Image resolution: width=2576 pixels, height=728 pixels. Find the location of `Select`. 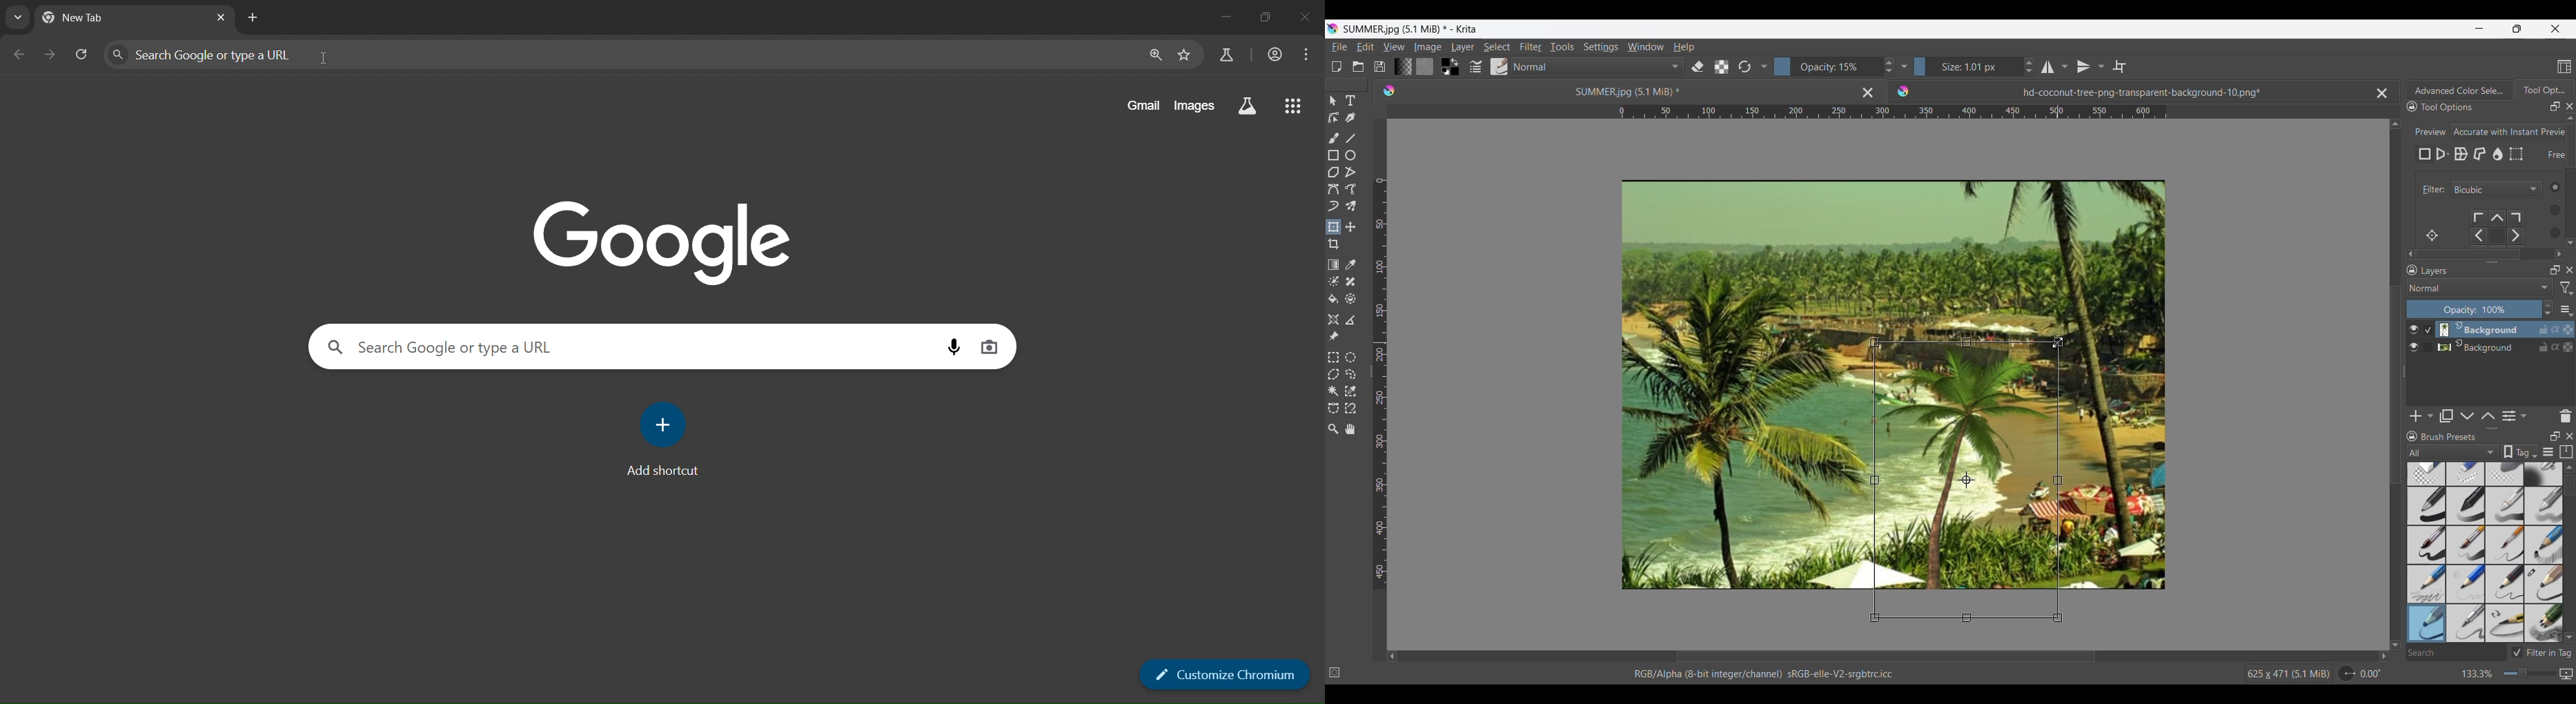

Select is located at coordinates (1497, 47).